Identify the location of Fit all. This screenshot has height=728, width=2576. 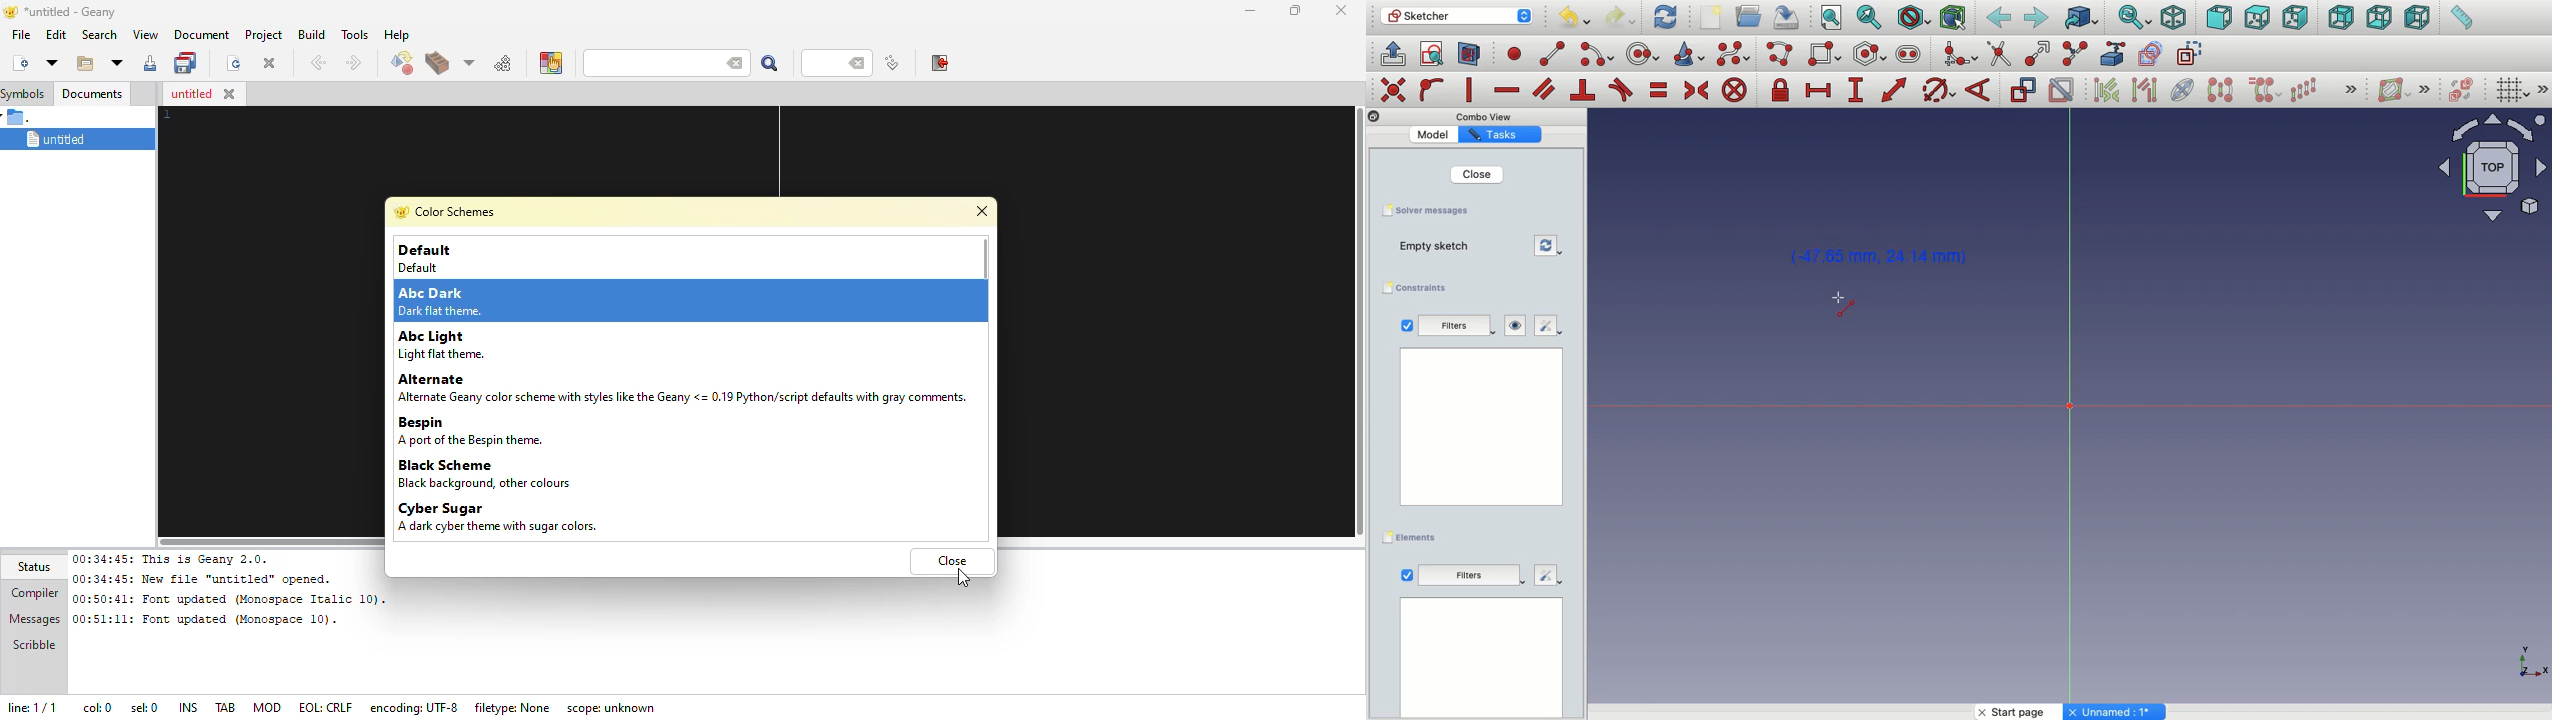
(1833, 18).